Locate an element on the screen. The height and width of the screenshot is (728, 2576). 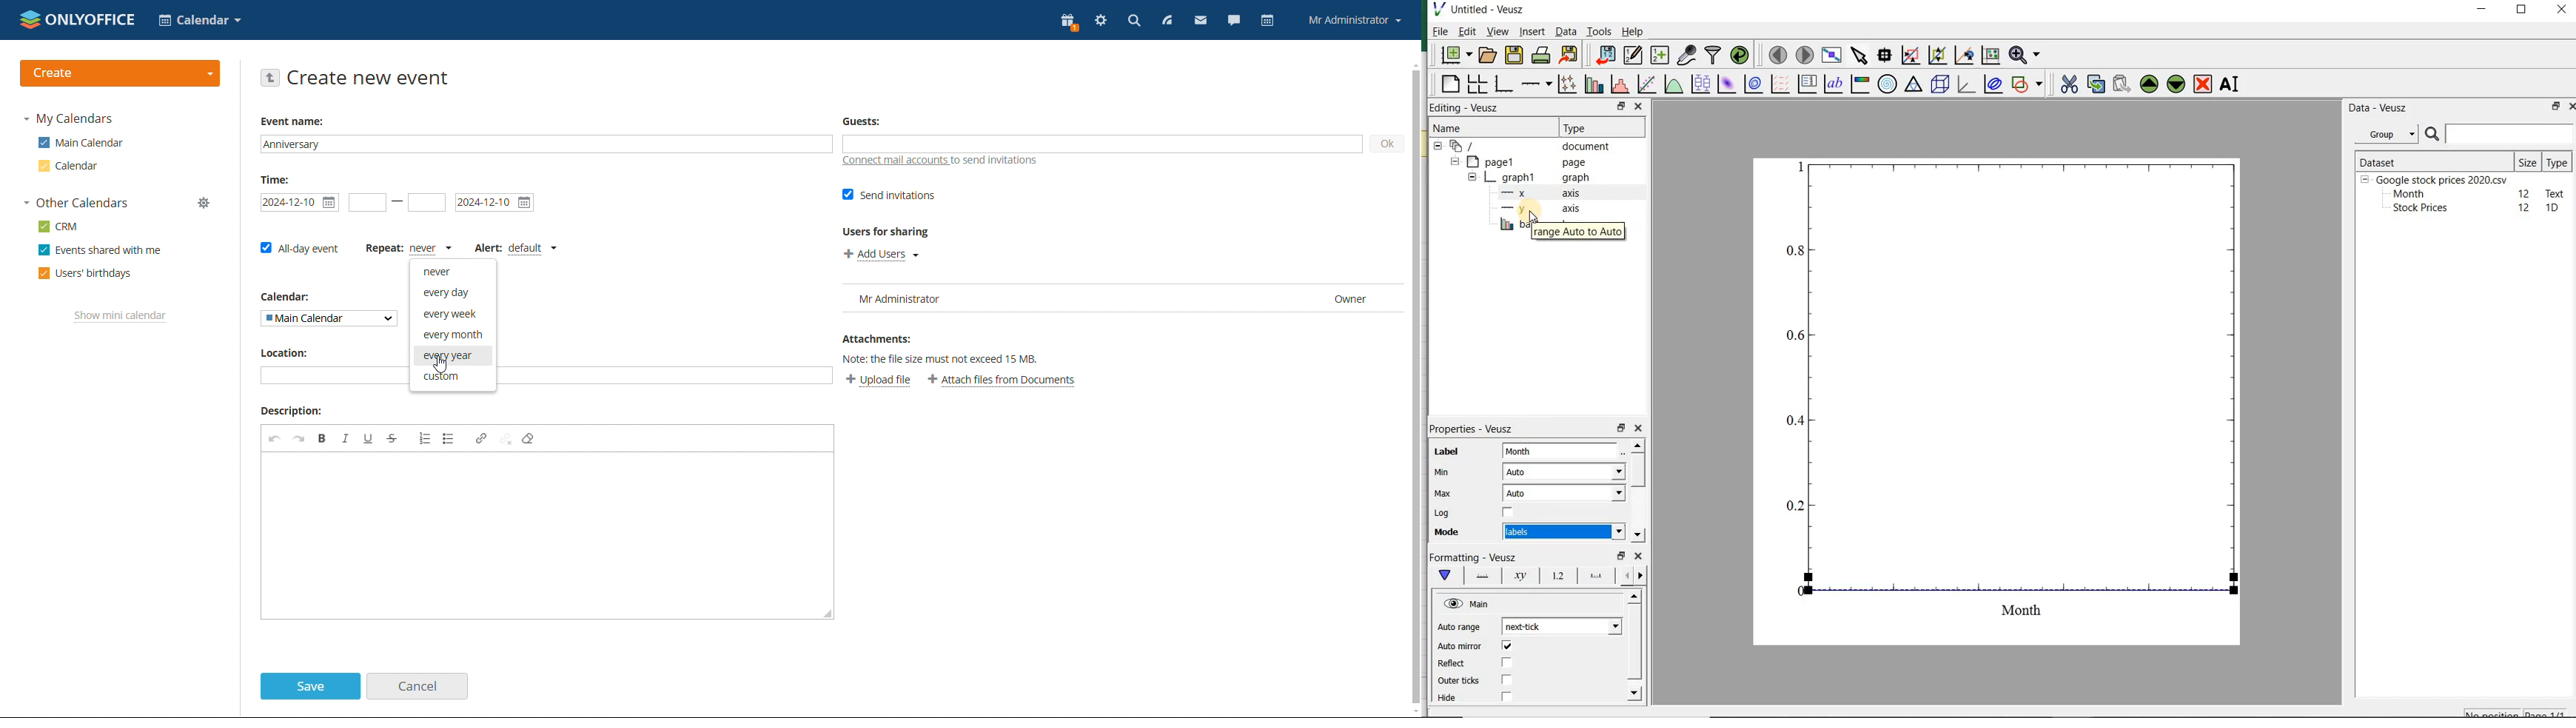
graph is located at coordinates (2004, 398).